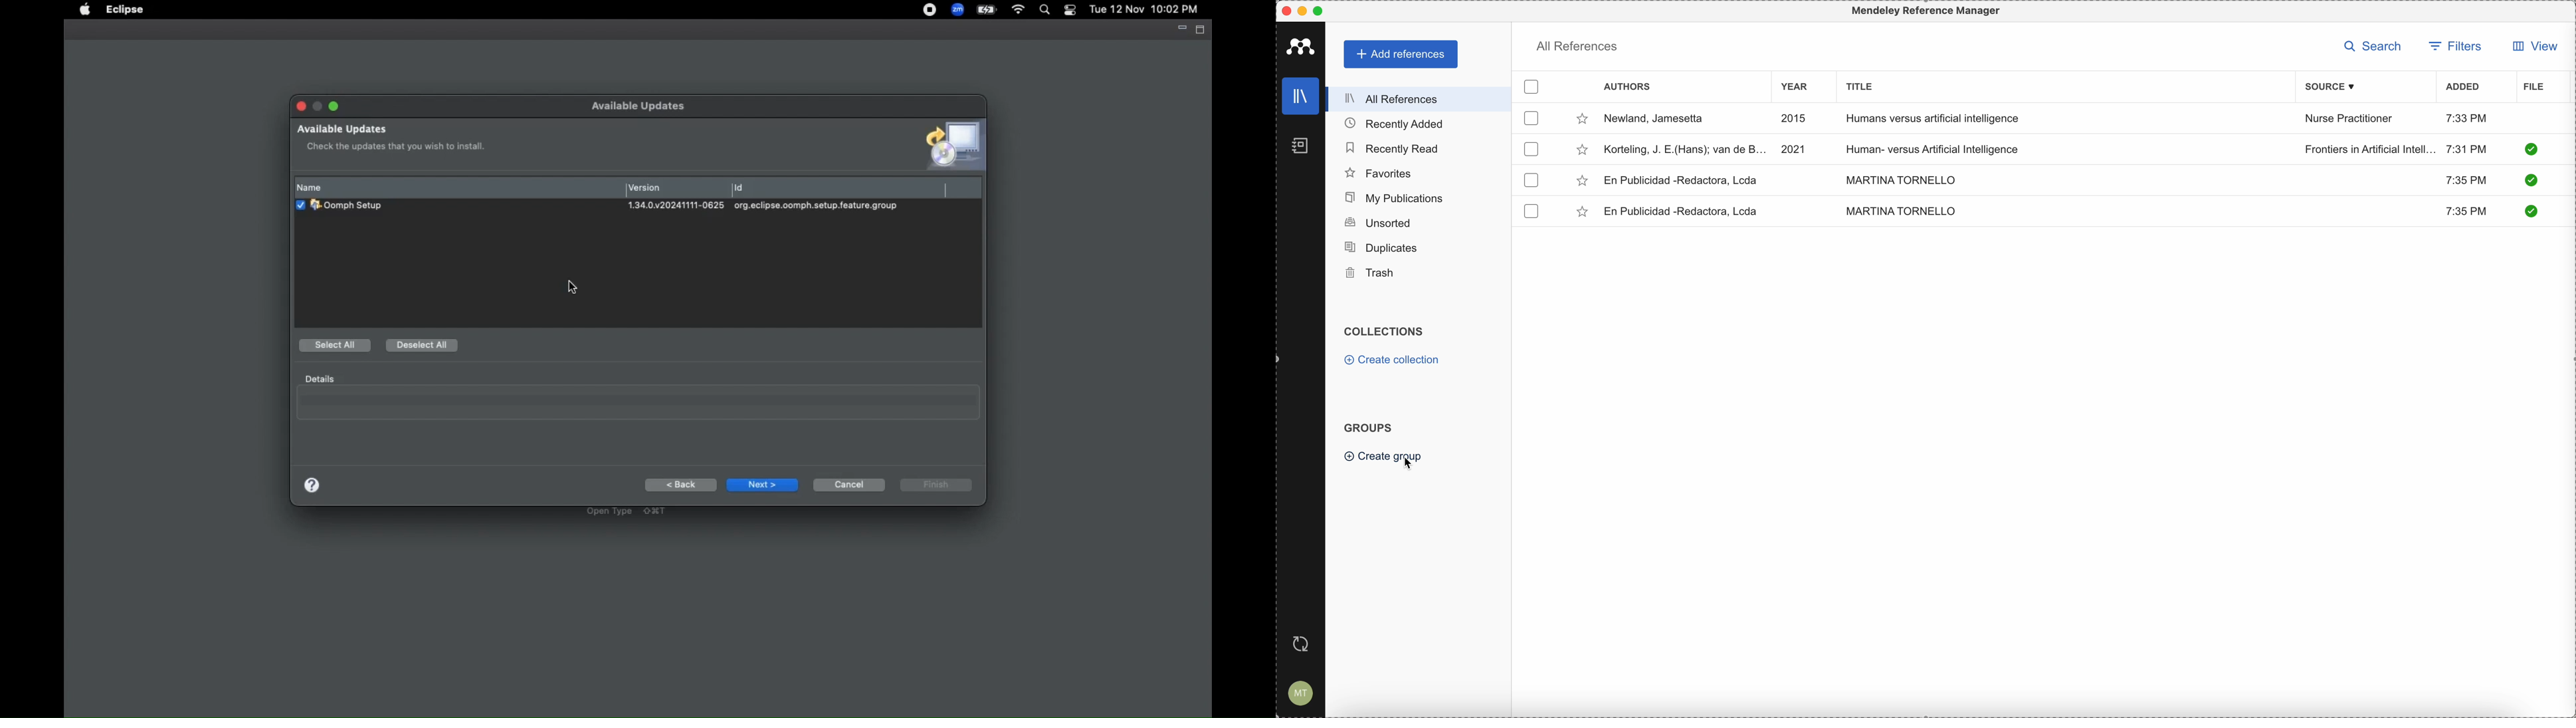 The width and height of the screenshot is (2576, 728). What do you see at coordinates (342, 129) in the screenshot?
I see `Available Updates` at bounding box center [342, 129].